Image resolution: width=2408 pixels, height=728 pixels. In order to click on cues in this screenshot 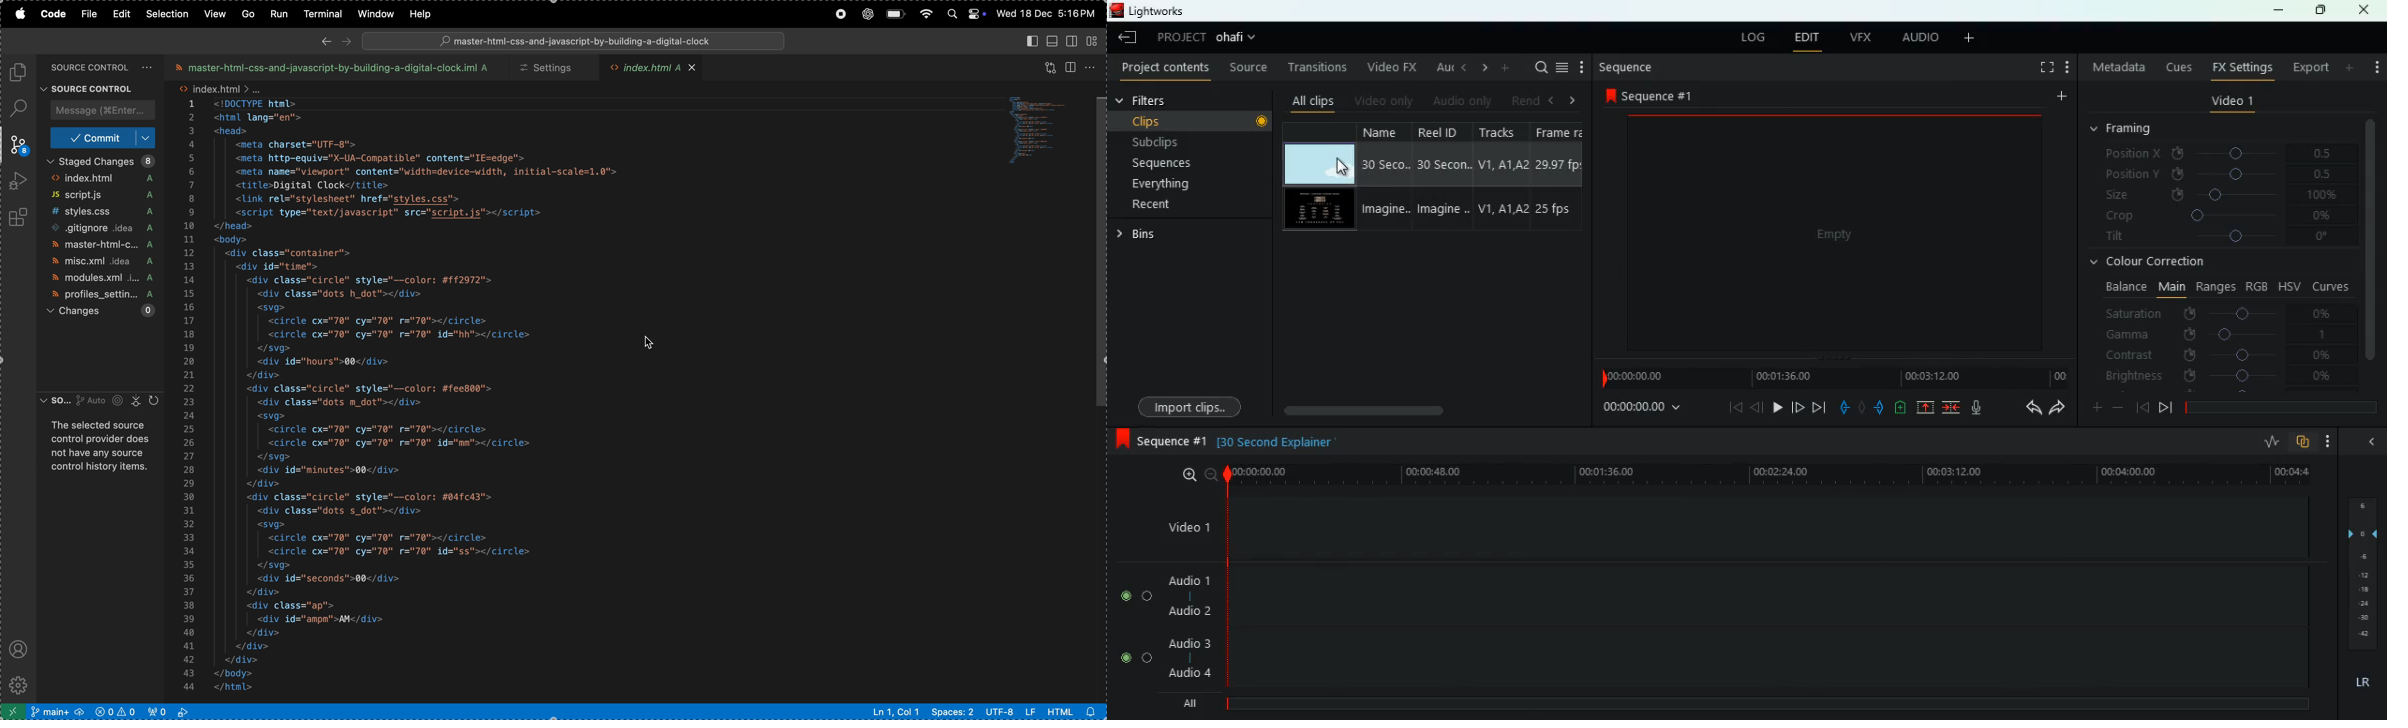, I will do `click(2180, 67)`.